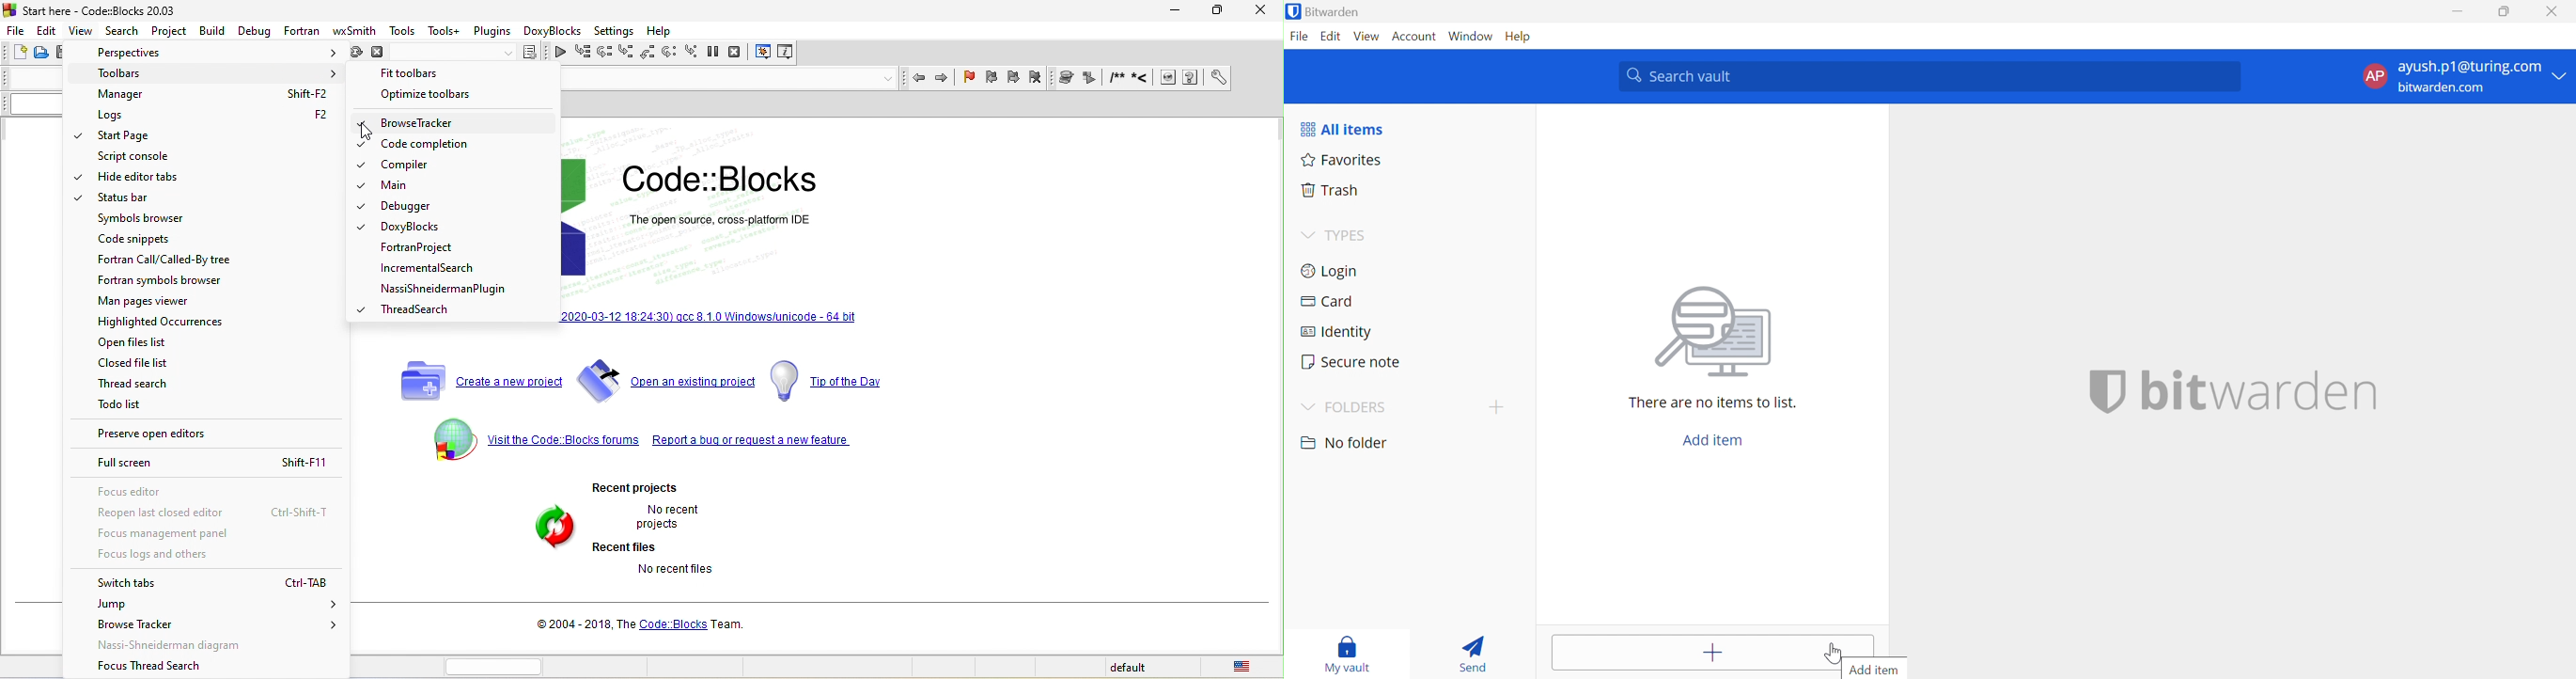  Describe the element at coordinates (437, 97) in the screenshot. I see `optimize toolbars` at that location.